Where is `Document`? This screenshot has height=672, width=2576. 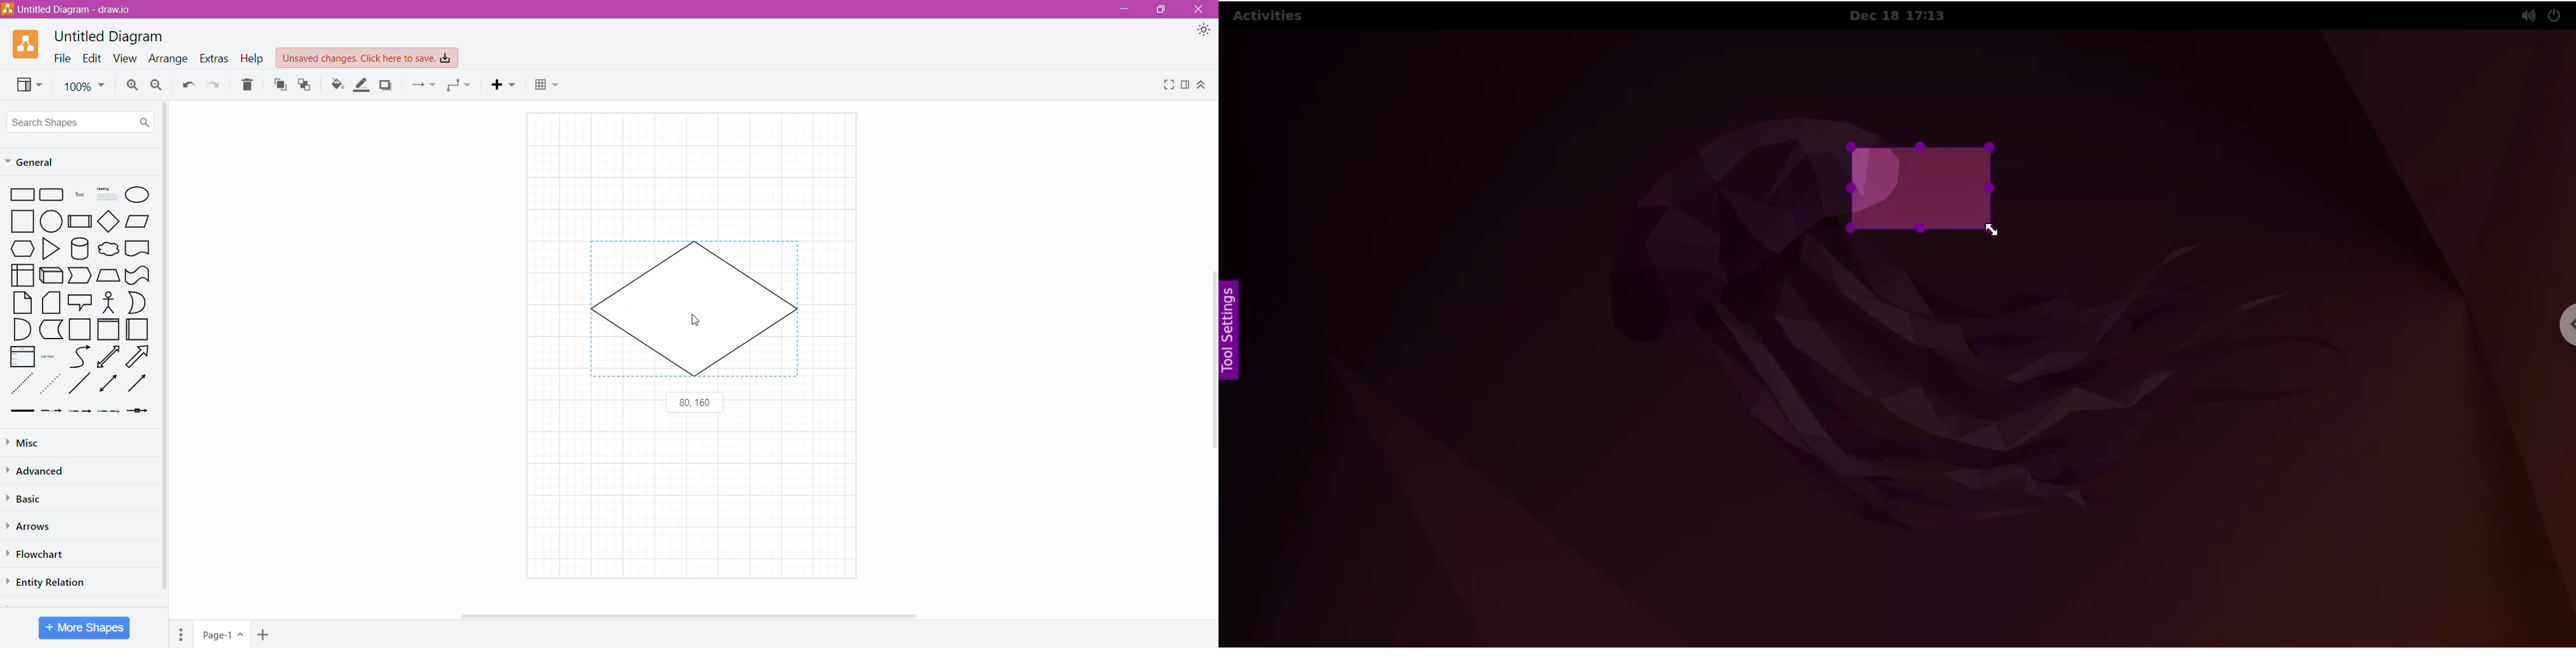 Document is located at coordinates (138, 250).